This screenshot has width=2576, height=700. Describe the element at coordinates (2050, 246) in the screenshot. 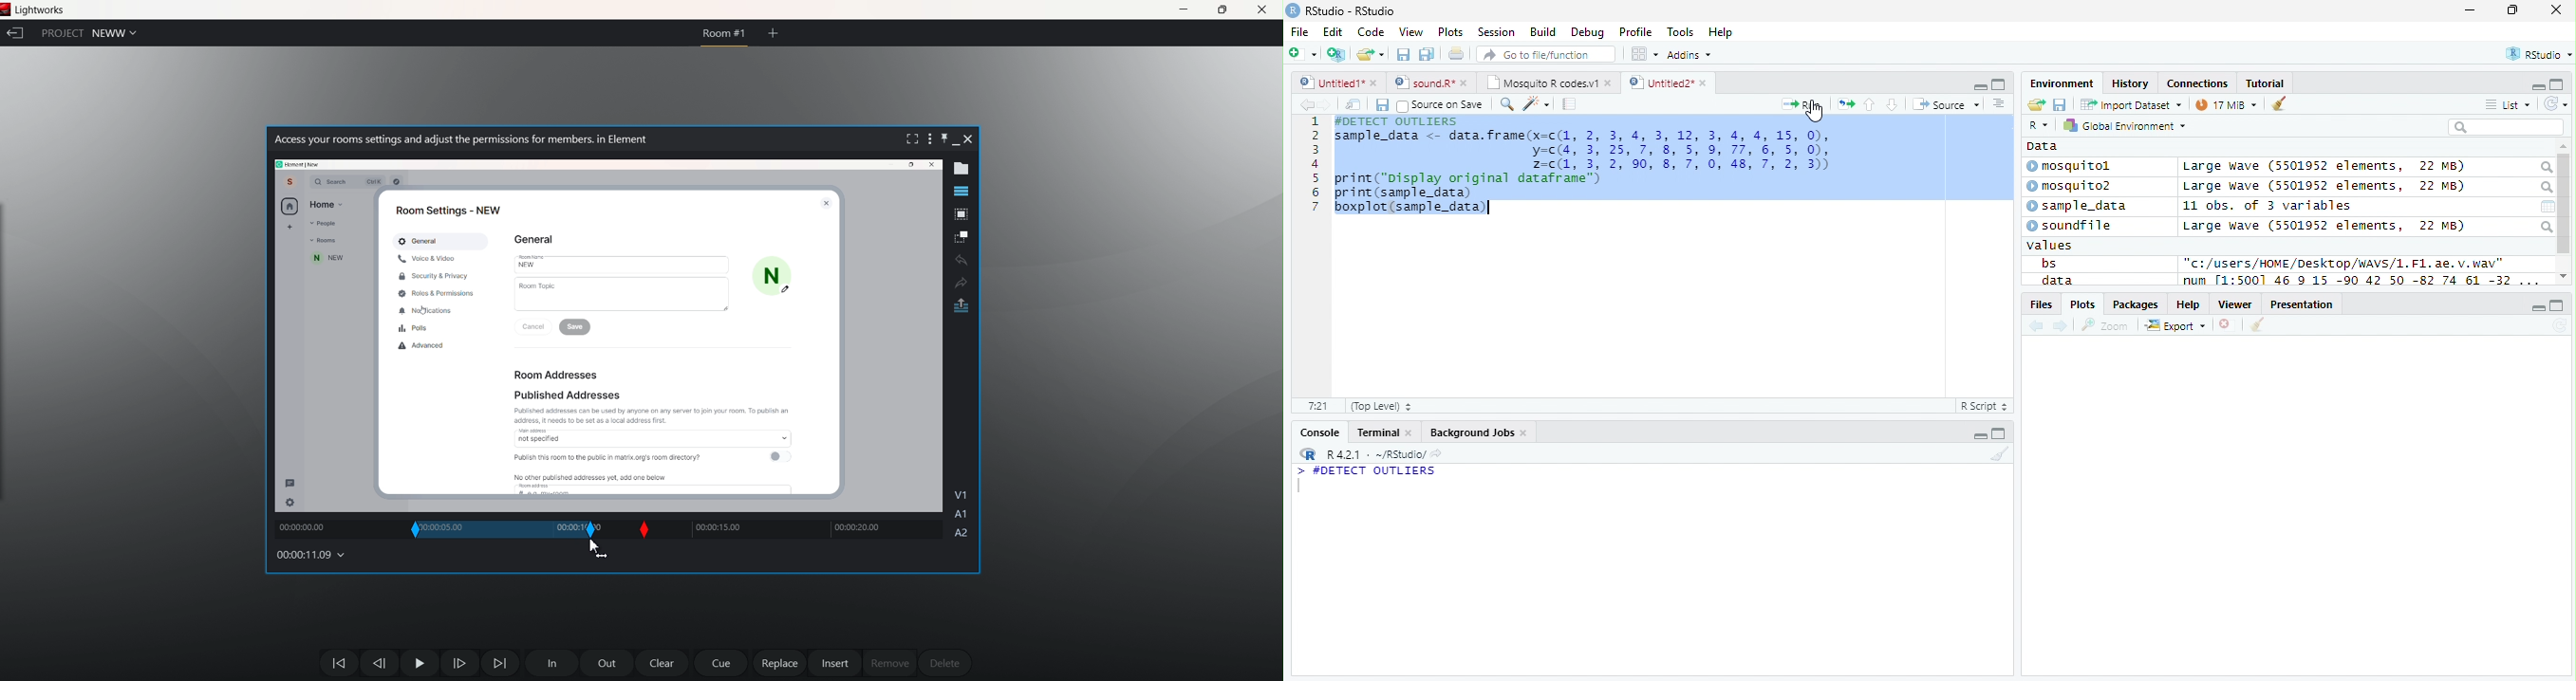

I see `values` at that location.